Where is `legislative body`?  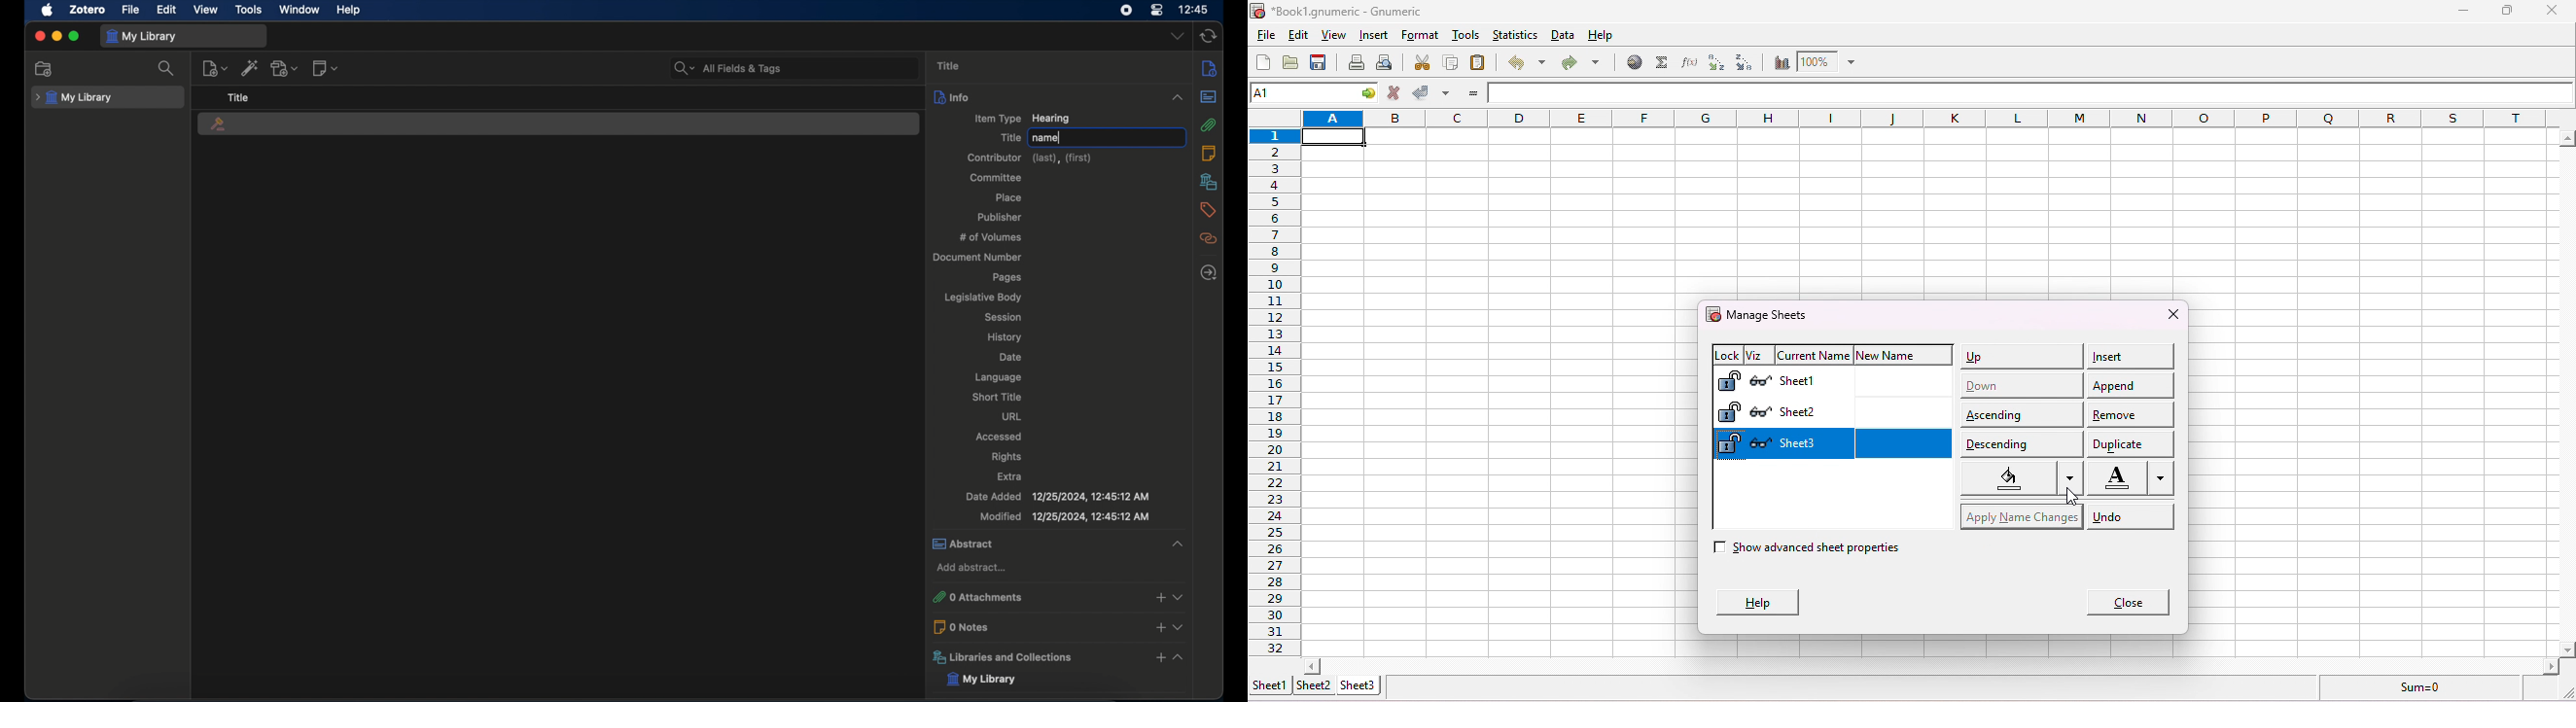
legislative body is located at coordinates (982, 298).